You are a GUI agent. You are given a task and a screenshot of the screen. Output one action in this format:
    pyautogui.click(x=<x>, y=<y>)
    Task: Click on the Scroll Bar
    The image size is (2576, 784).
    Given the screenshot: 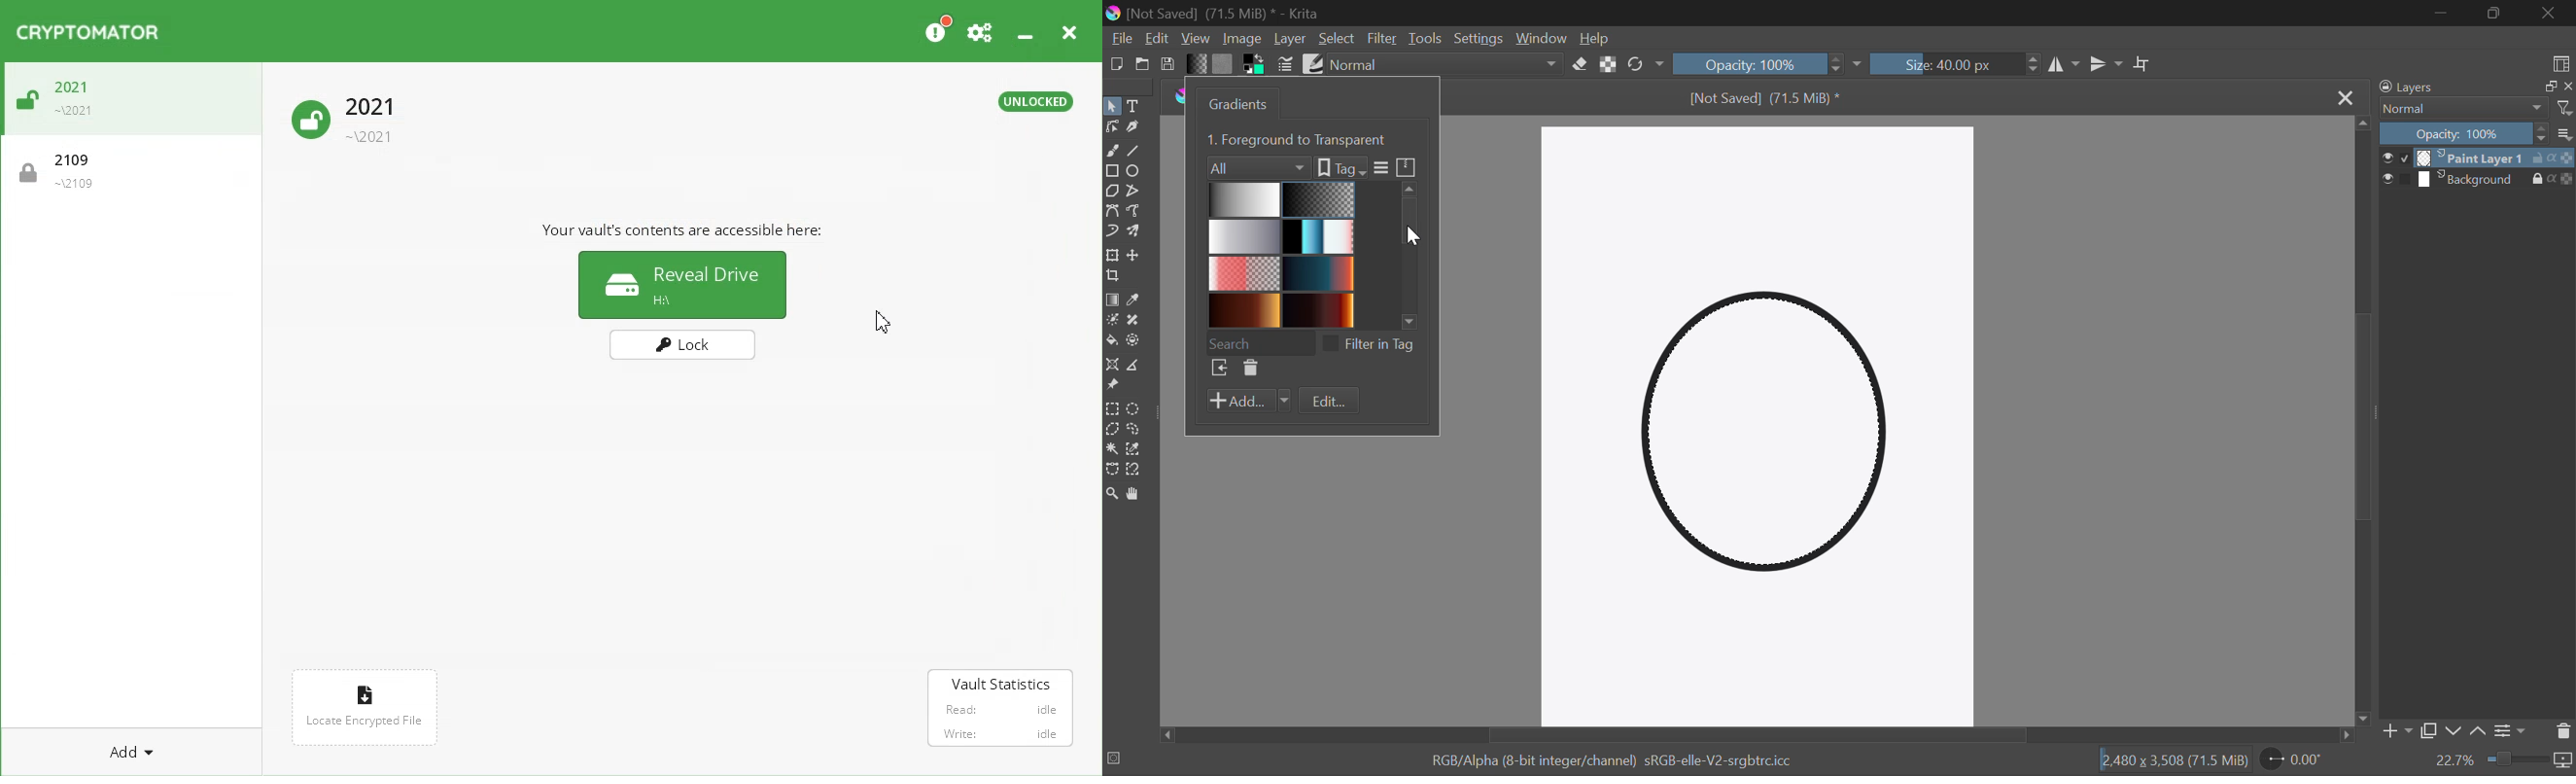 What is the action you would take?
    pyautogui.click(x=1756, y=737)
    